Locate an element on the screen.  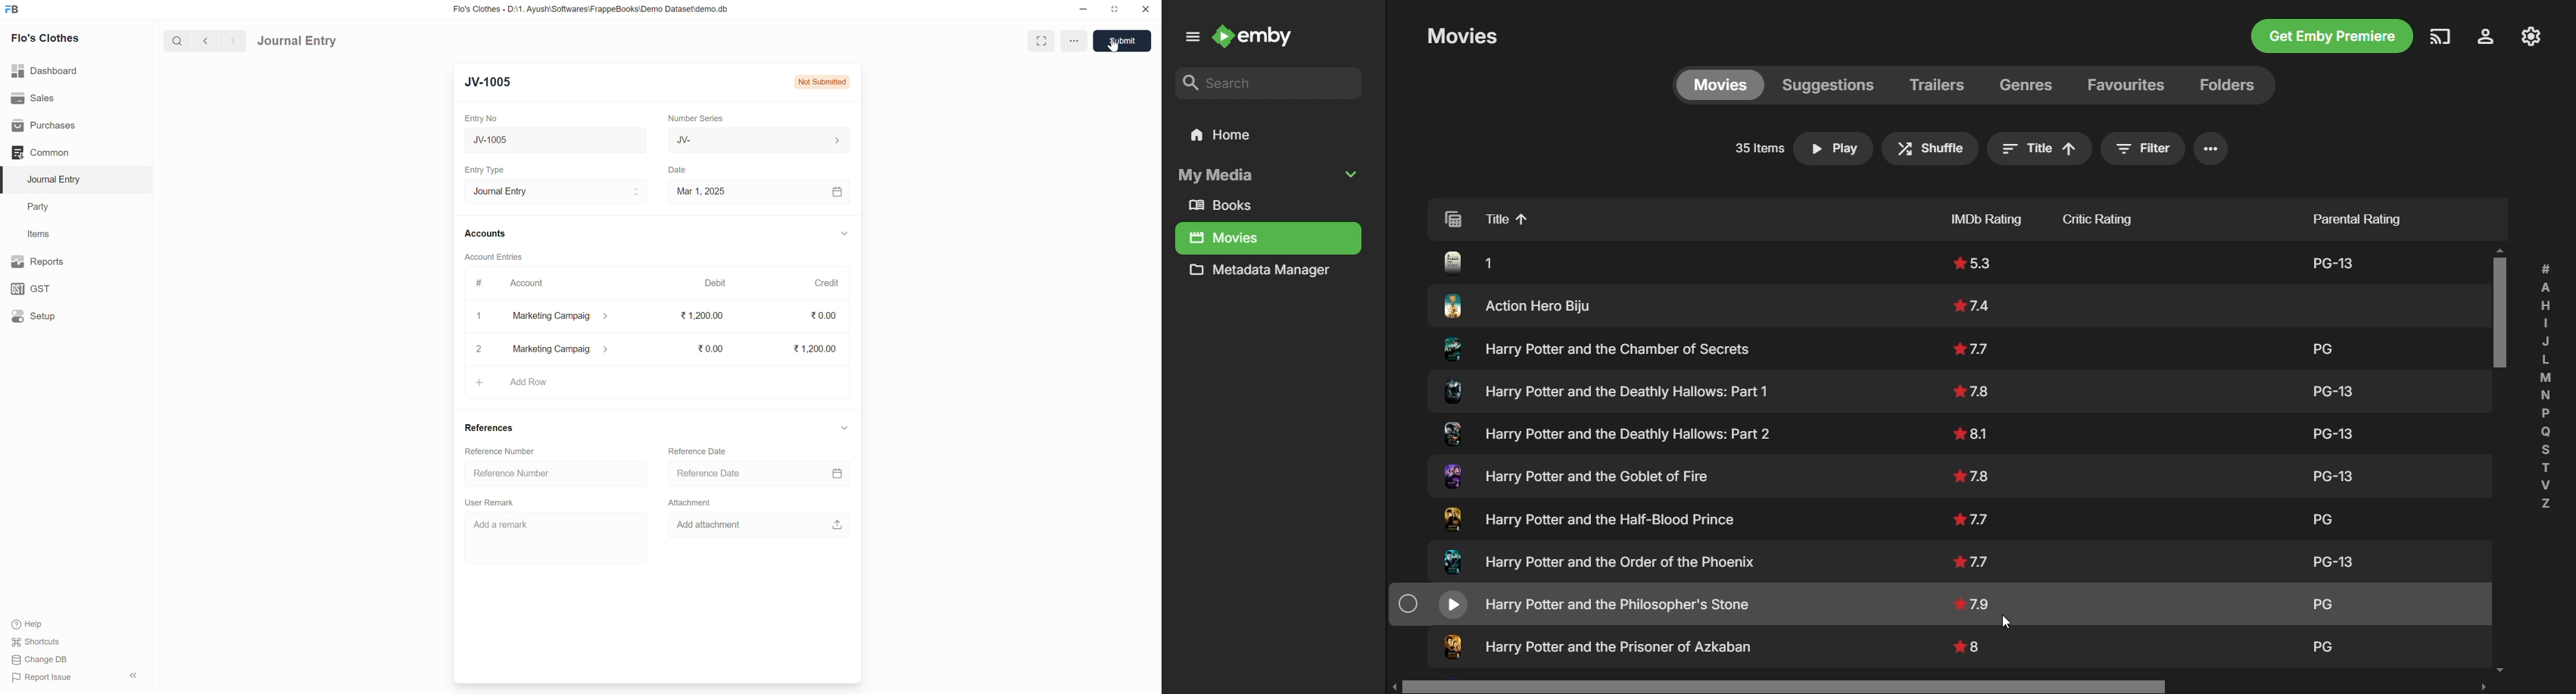
 is located at coordinates (1595, 515).